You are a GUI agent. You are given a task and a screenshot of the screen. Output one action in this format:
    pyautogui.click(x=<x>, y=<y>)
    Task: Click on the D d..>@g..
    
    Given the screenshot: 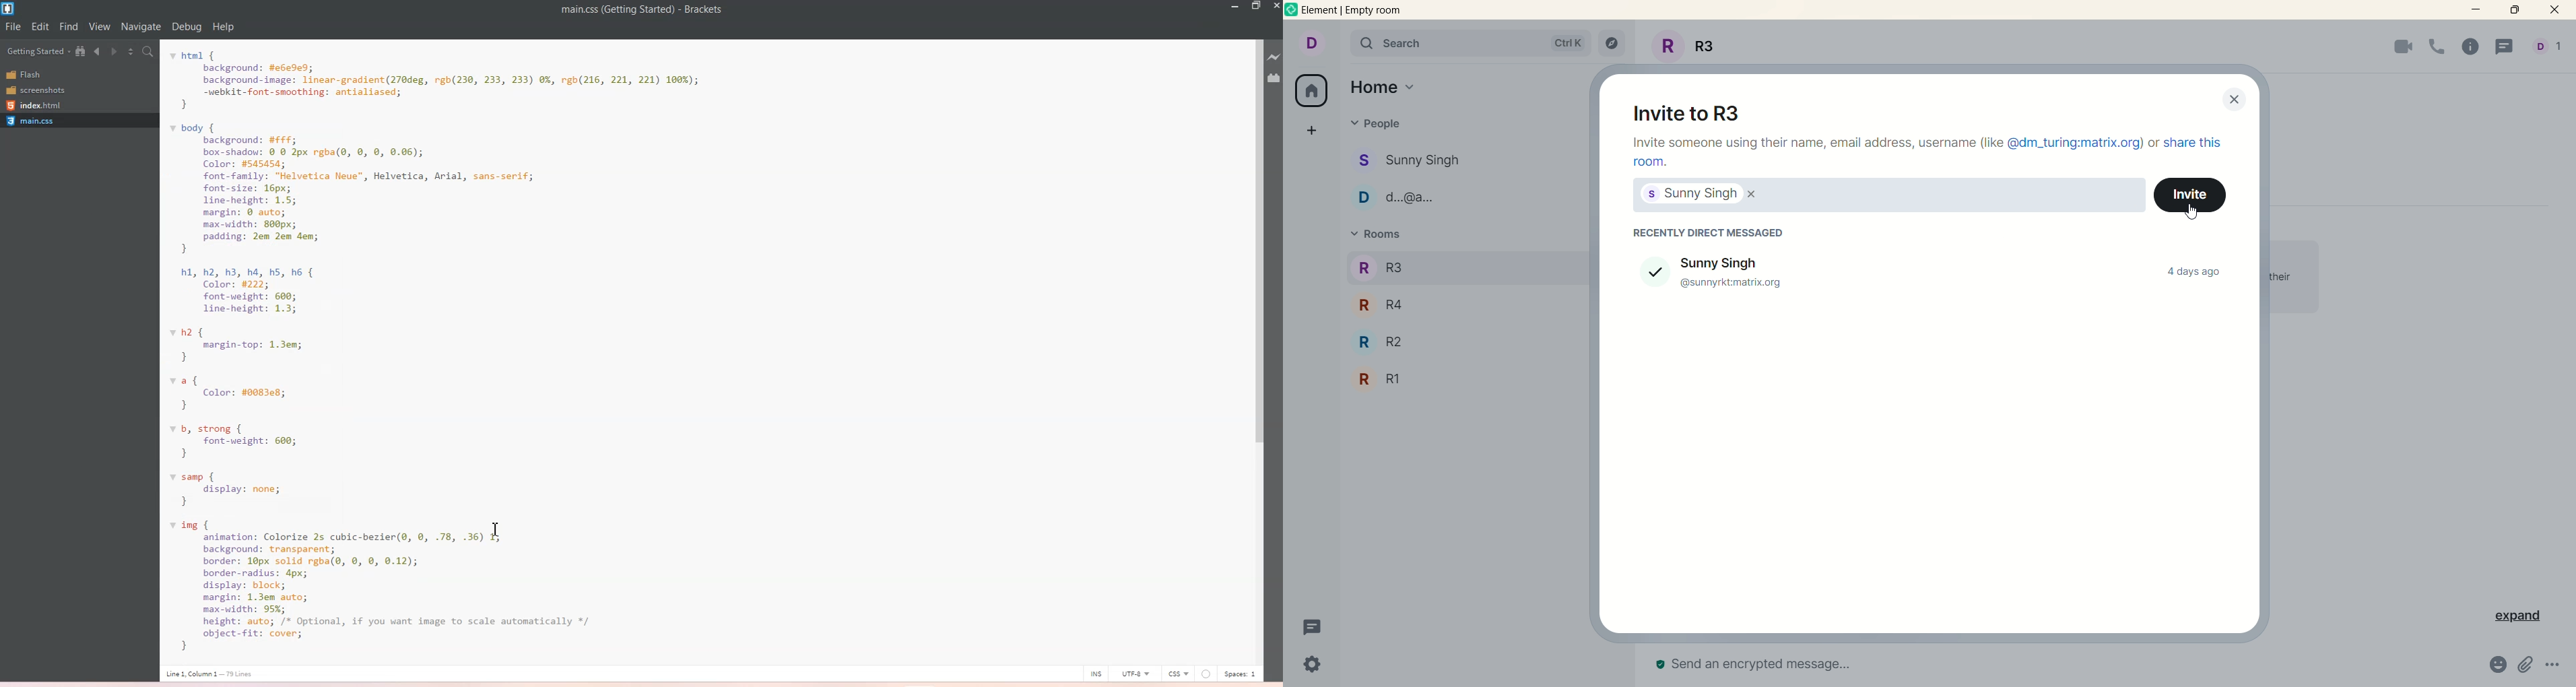 What is the action you would take?
    pyautogui.click(x=1401, y=194)
    